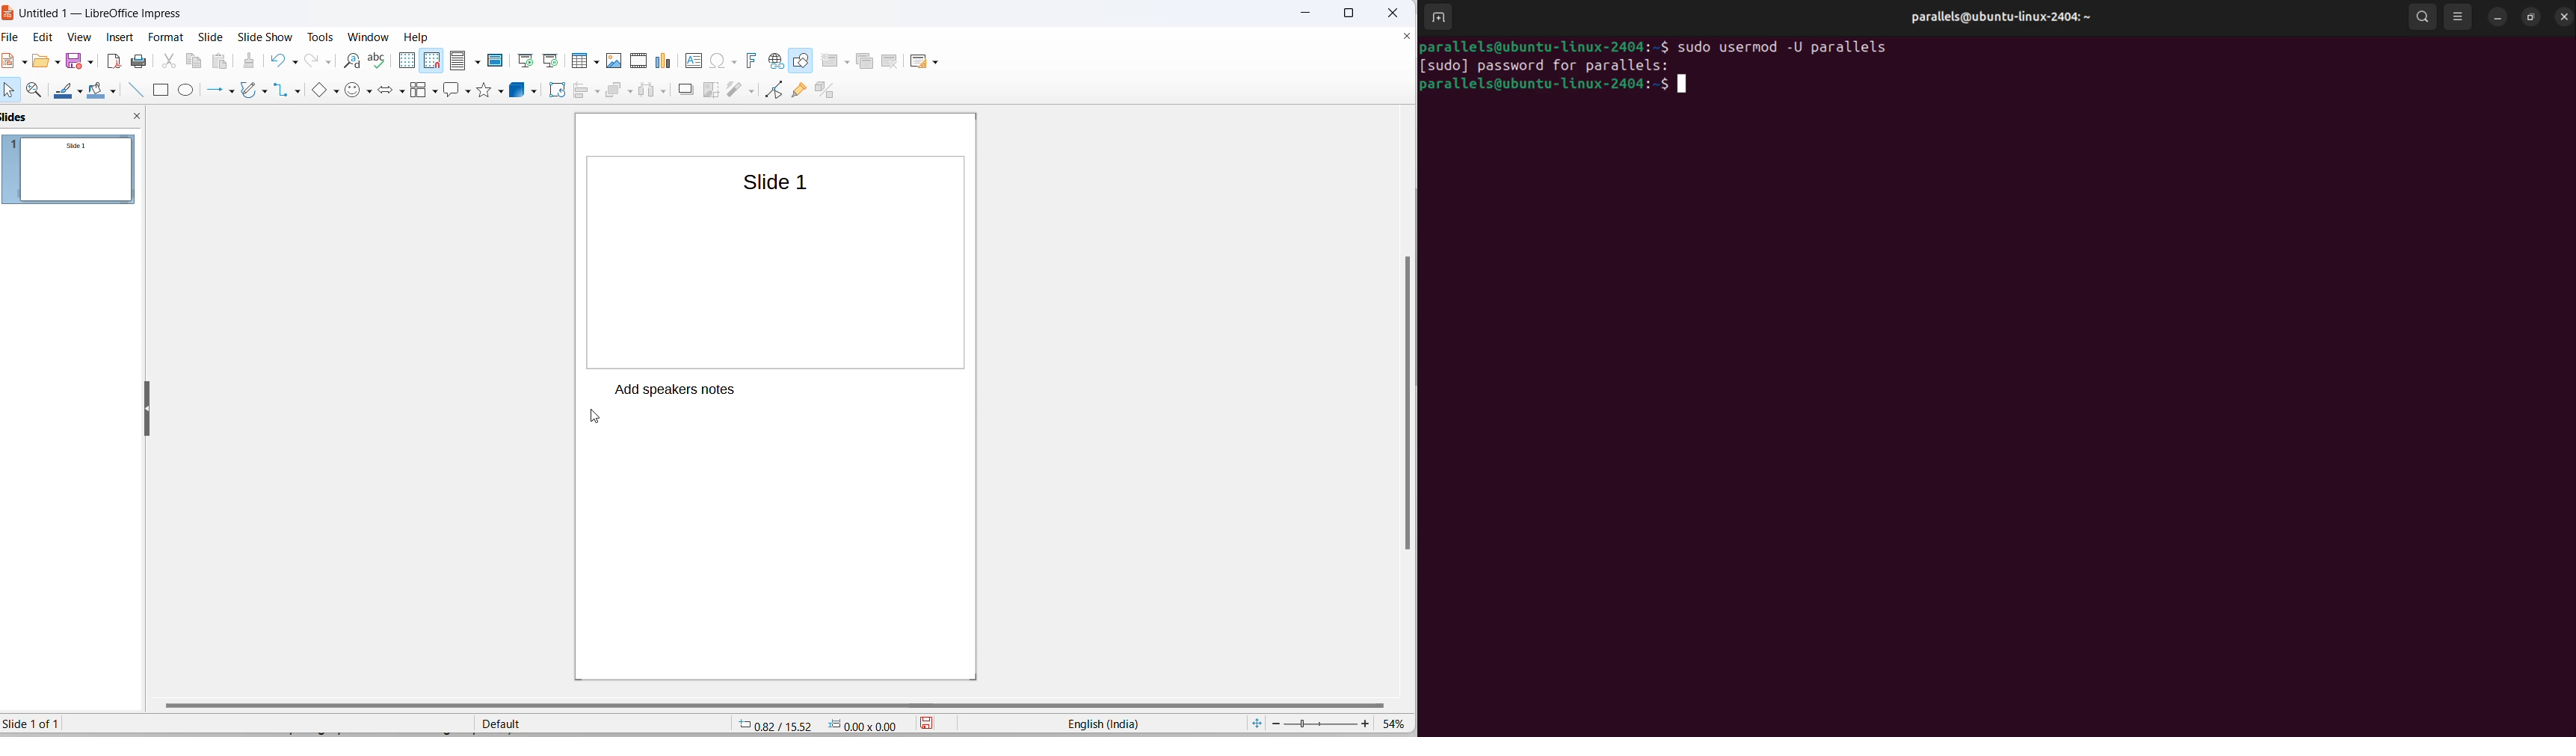 The width and height of the screenshot is (2576, 756). What do you see at coordinates (75, 60) in the screenshot?
I see `save` at bounding box center [75, 60].